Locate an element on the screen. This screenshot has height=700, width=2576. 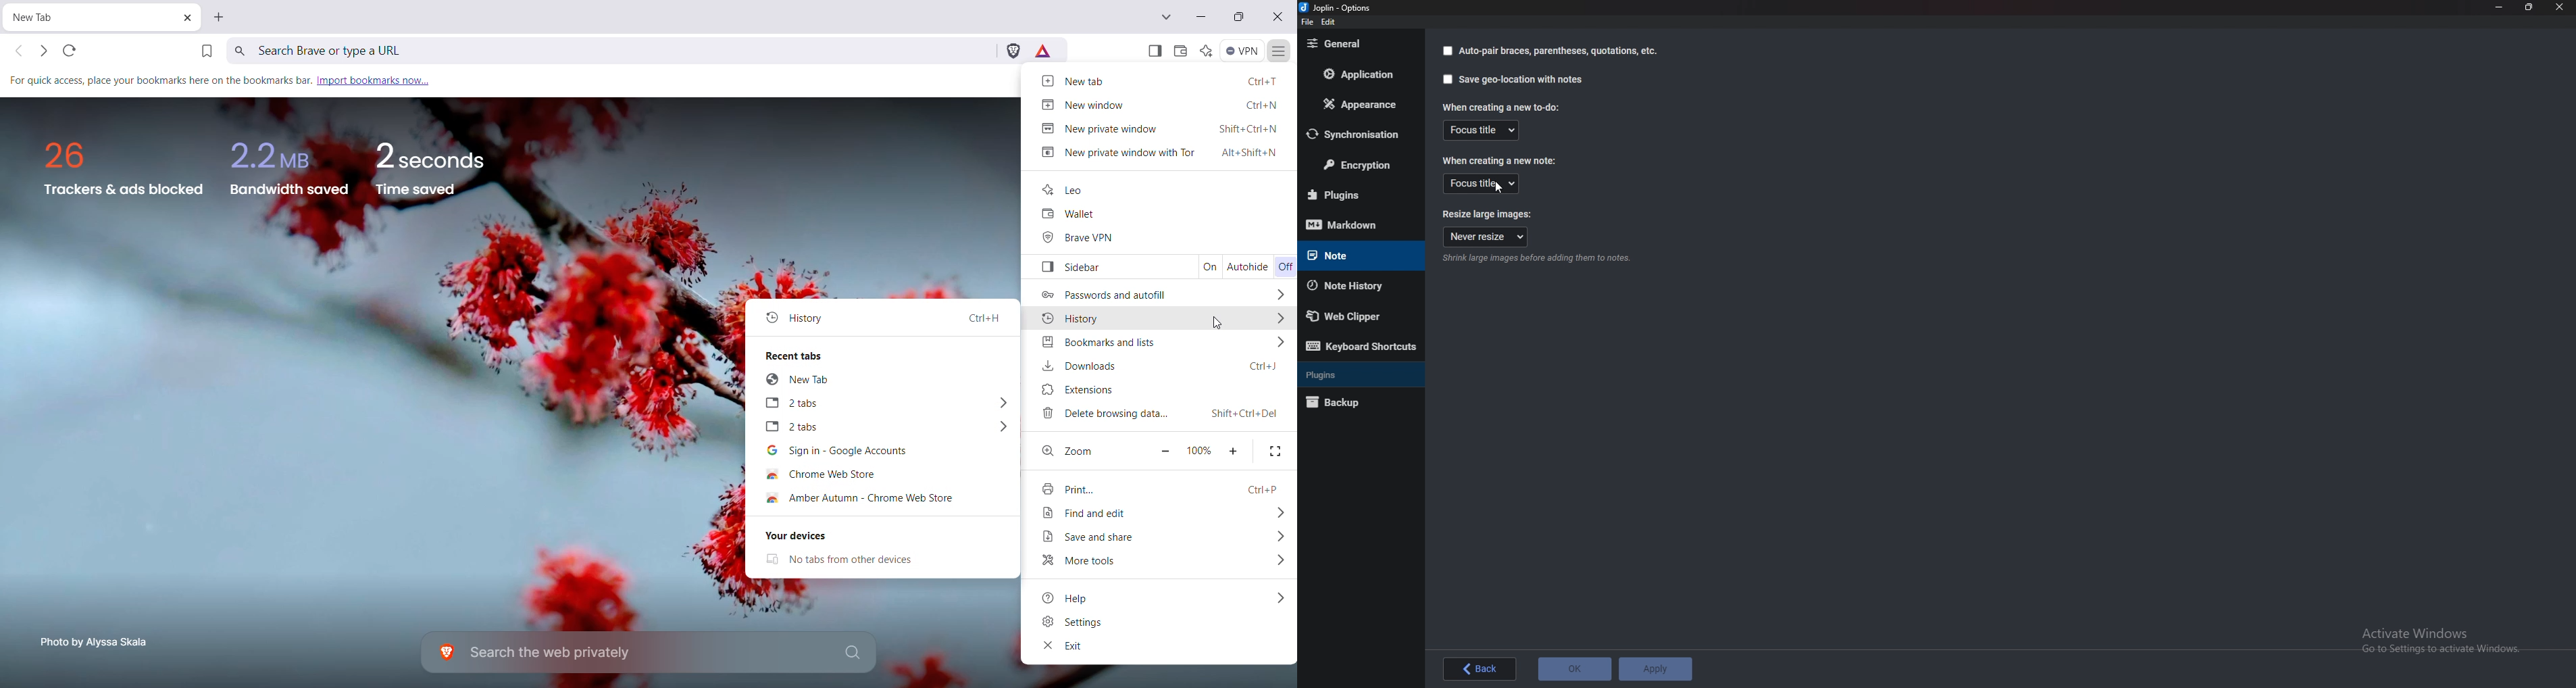
Resize is located at coordinates (2527, 8).